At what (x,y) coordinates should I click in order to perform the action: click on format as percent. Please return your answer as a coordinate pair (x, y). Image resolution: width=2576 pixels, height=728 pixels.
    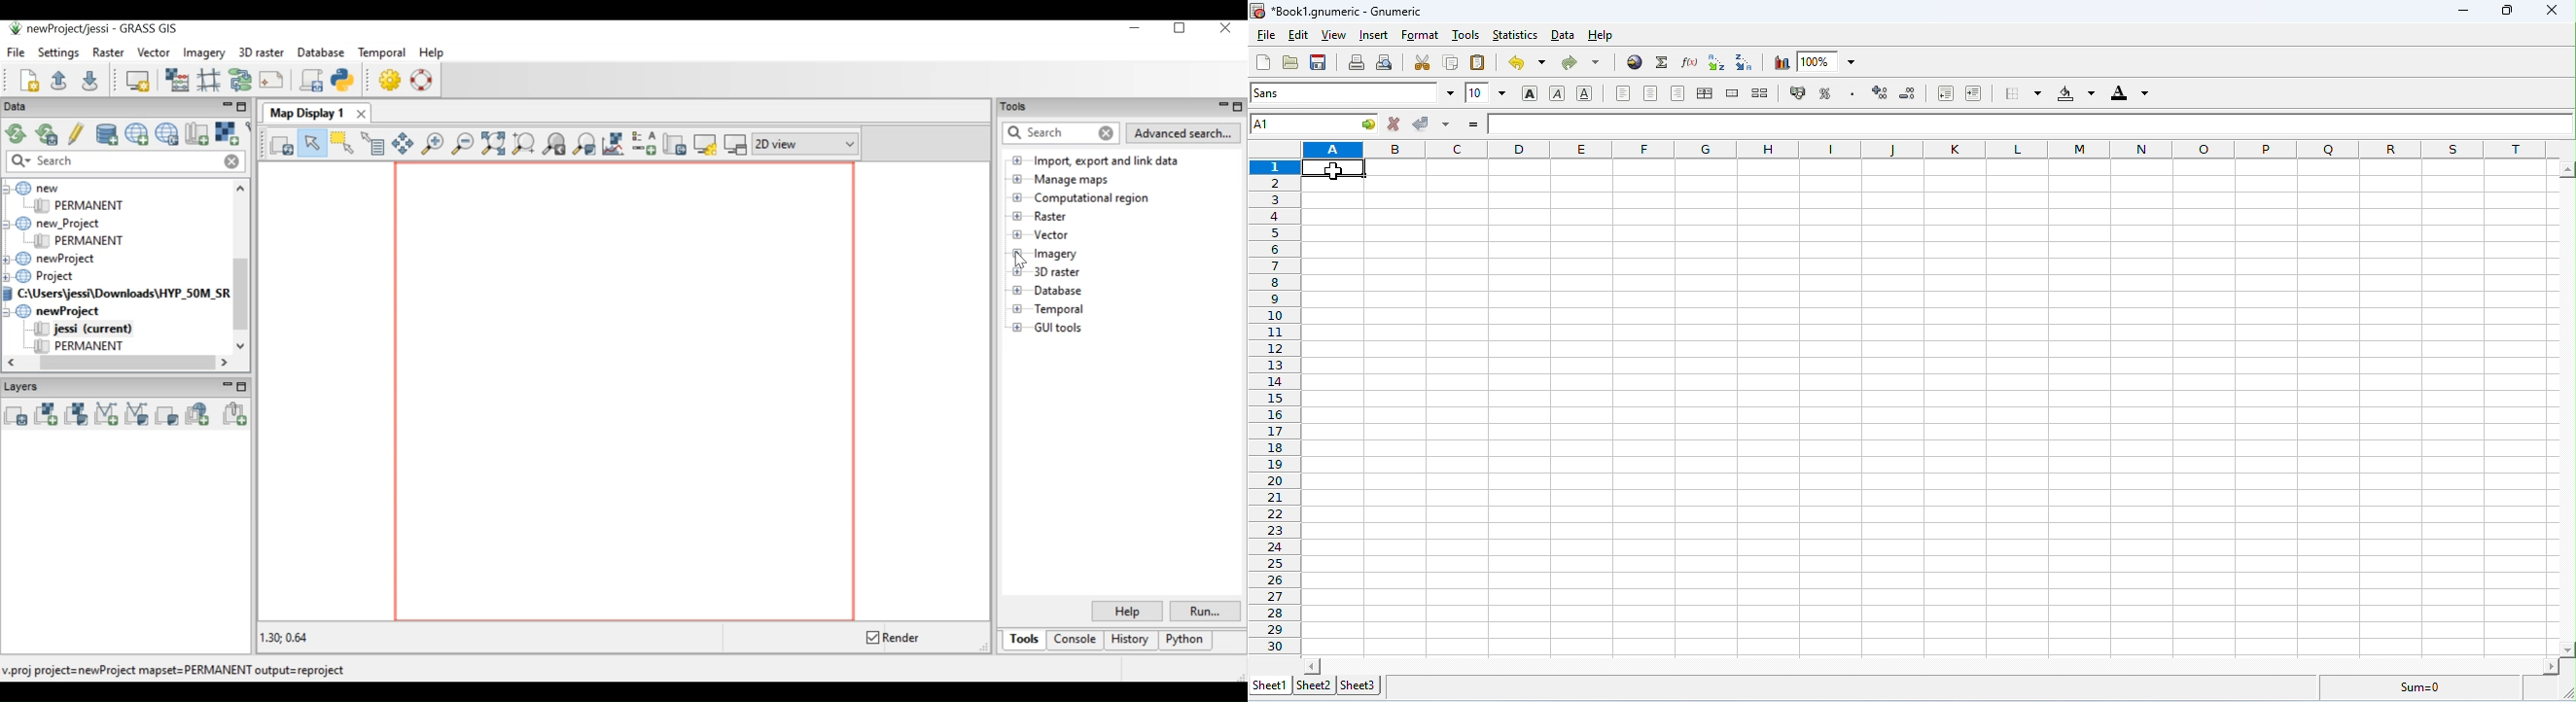
    Looking at the image, I should click on (1827, 93).